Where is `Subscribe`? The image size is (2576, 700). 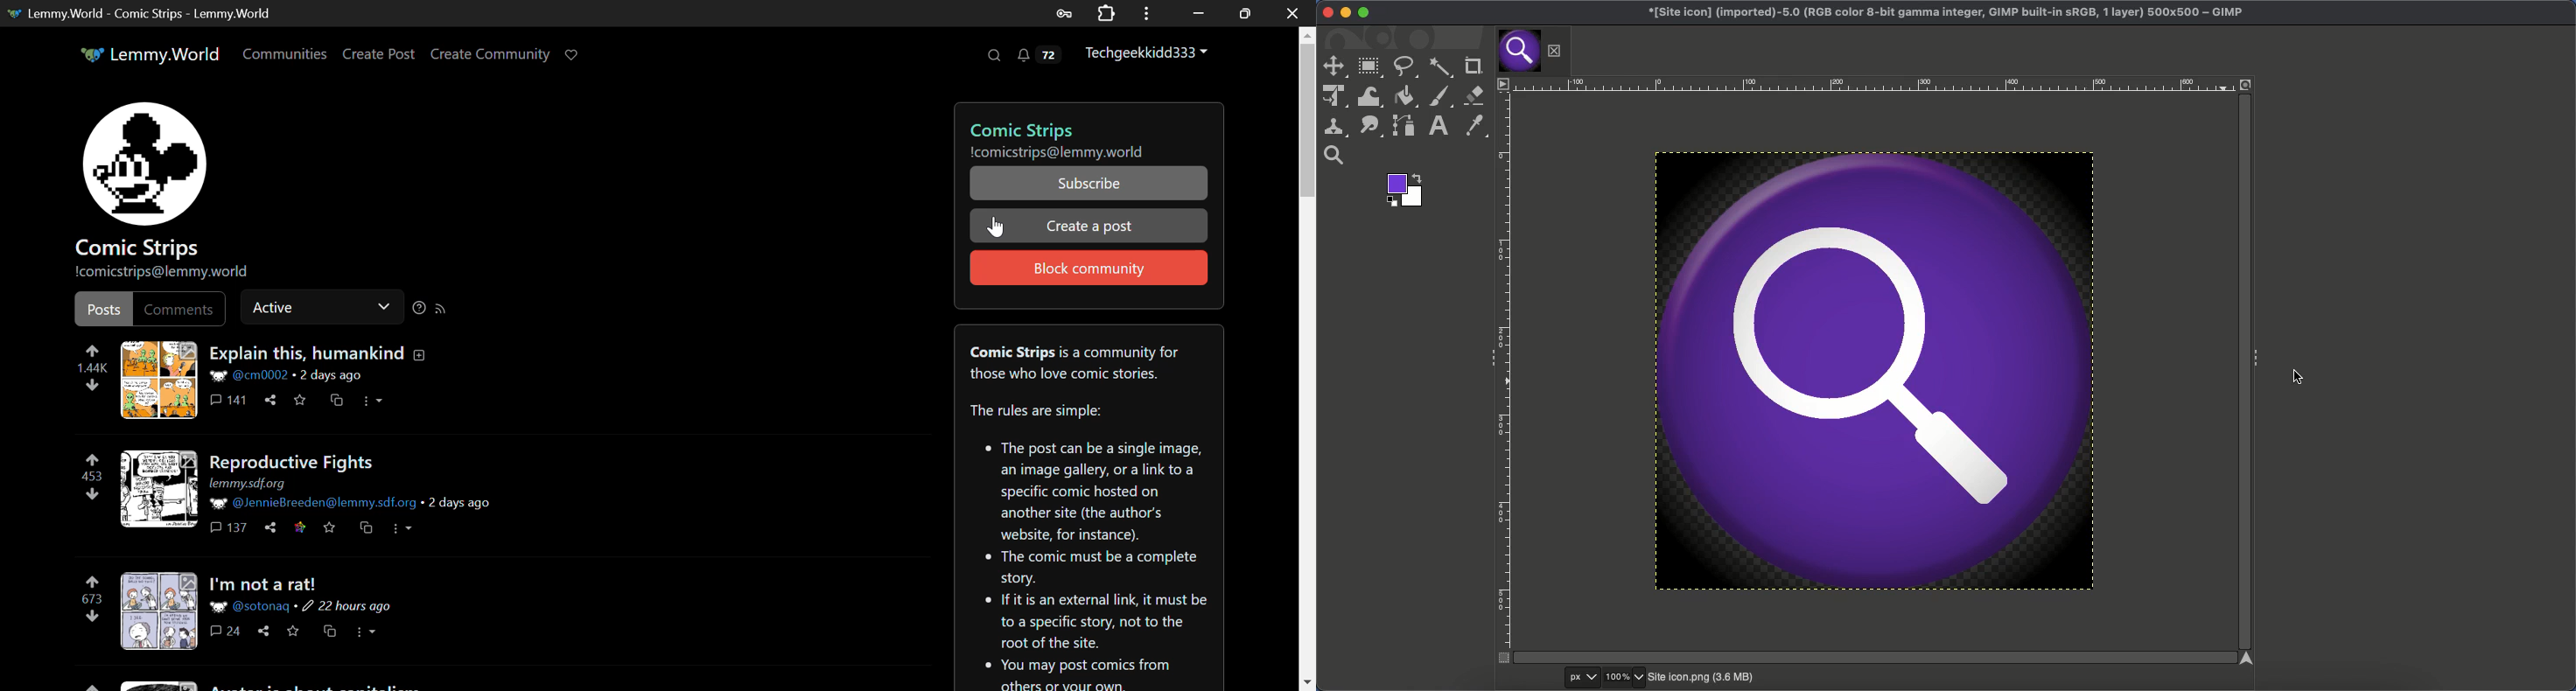
Subscribe is located at coordinates (1090, 182).